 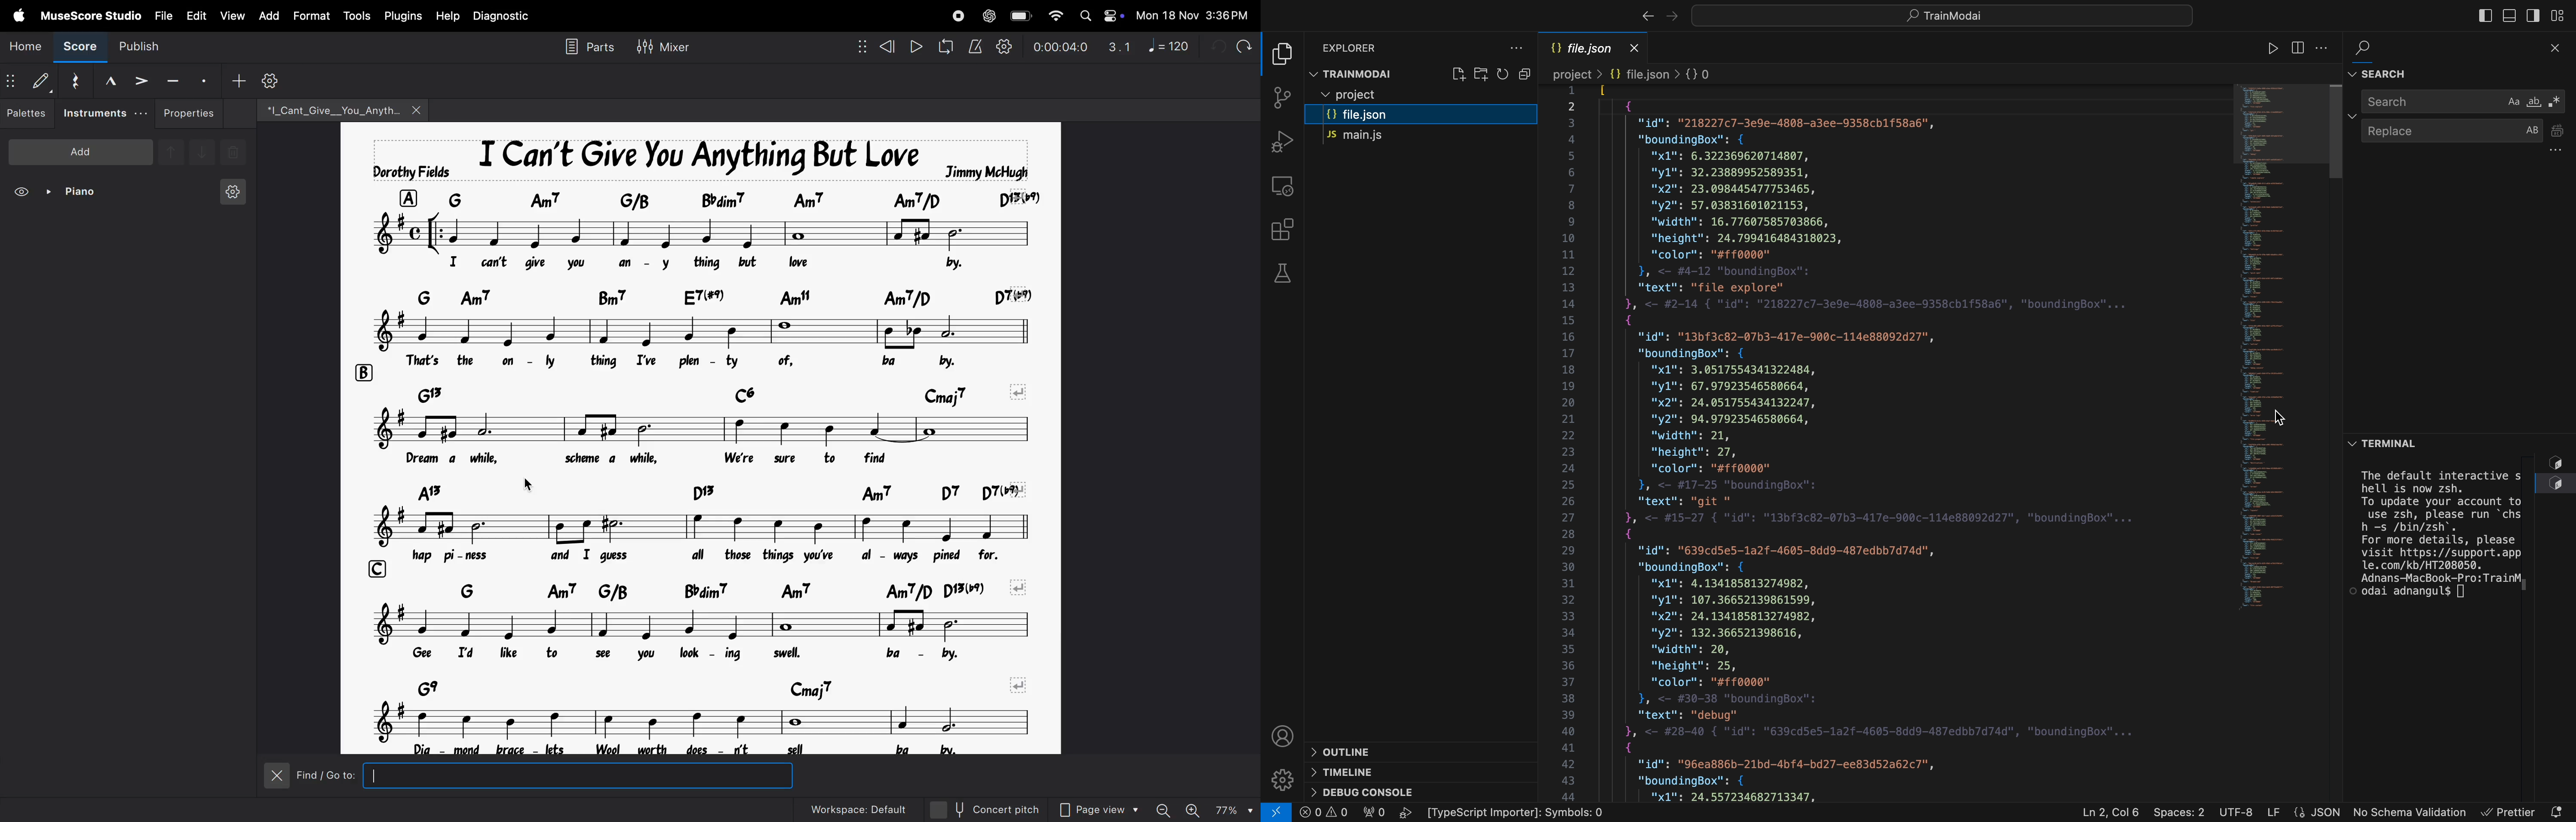 I want to click on inputbox, so click(x=580, y=776).